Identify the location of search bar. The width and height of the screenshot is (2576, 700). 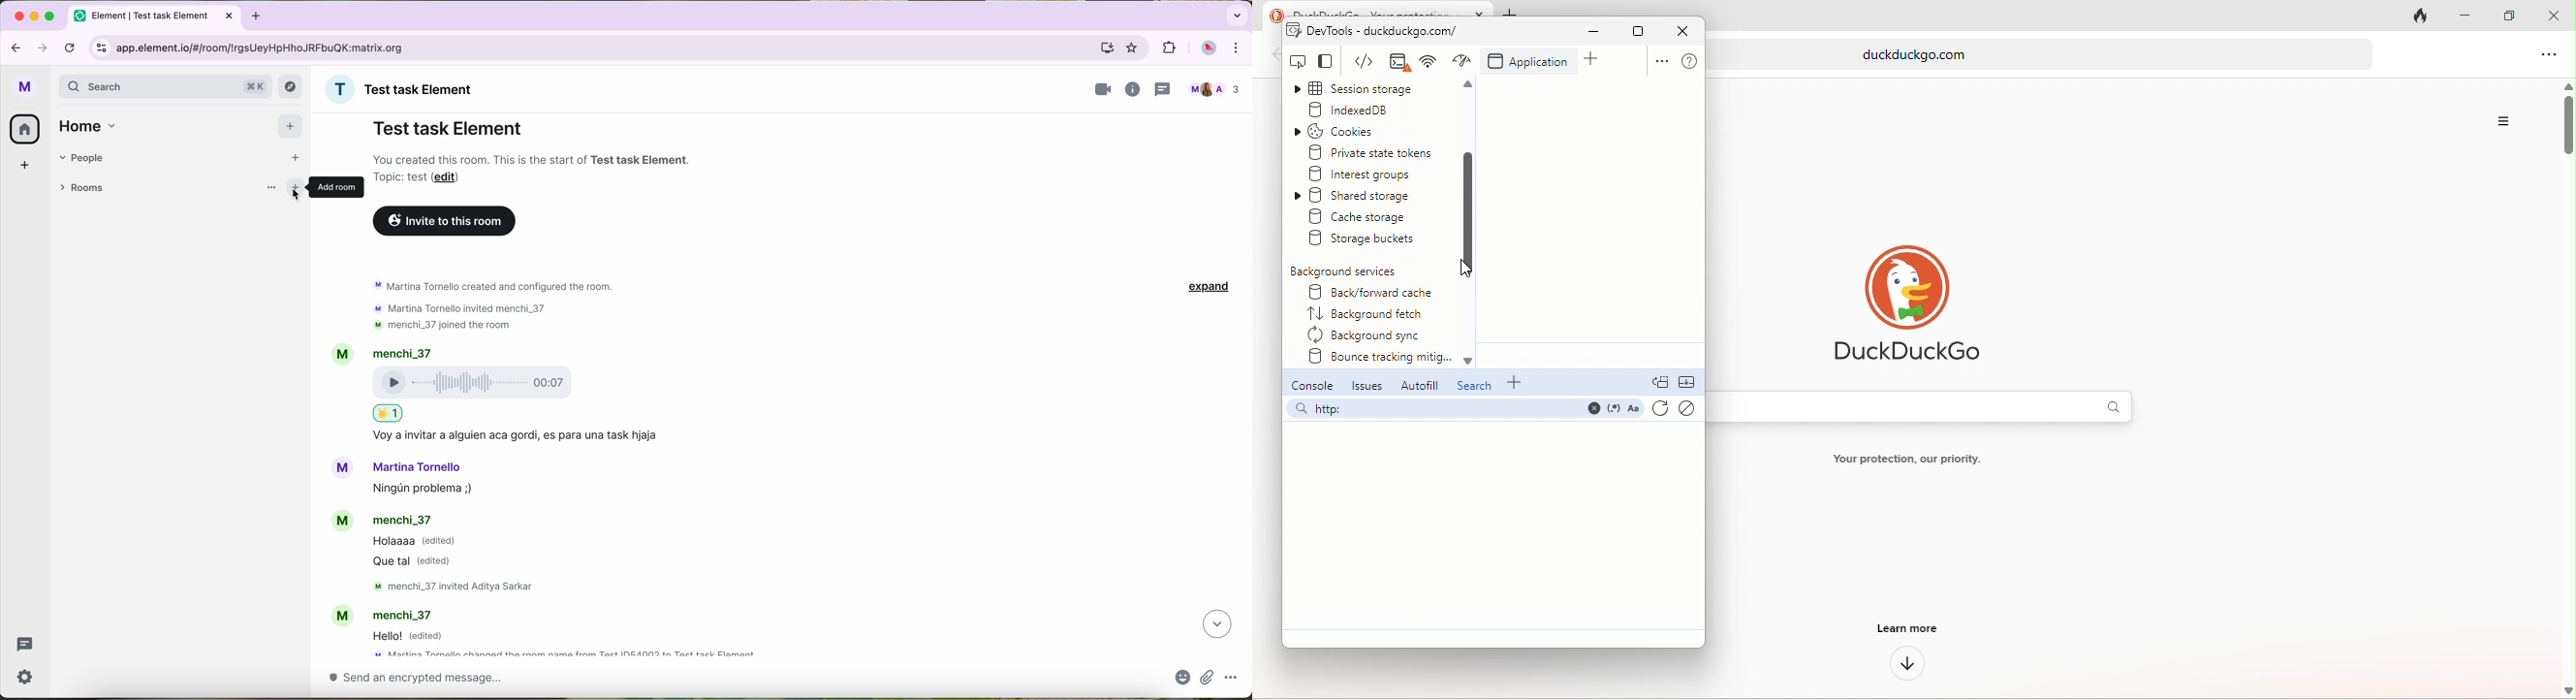
(166, 88).